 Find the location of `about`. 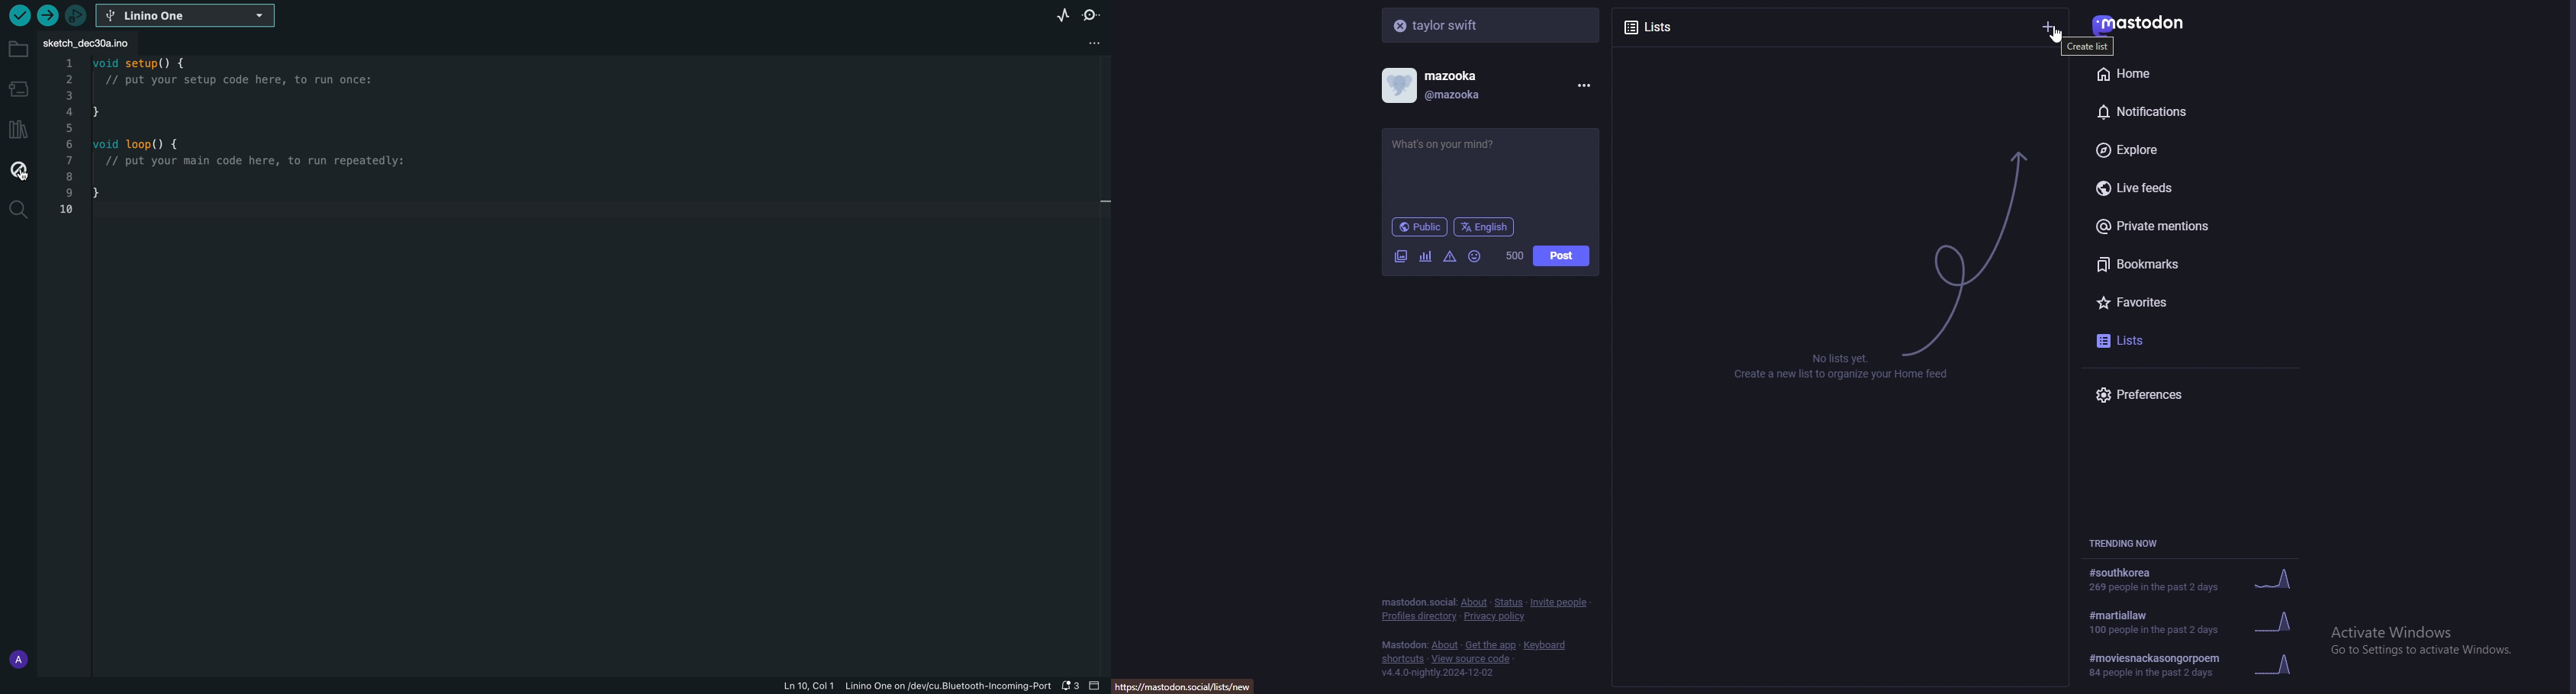

about is located at coordinates (1473, 602).